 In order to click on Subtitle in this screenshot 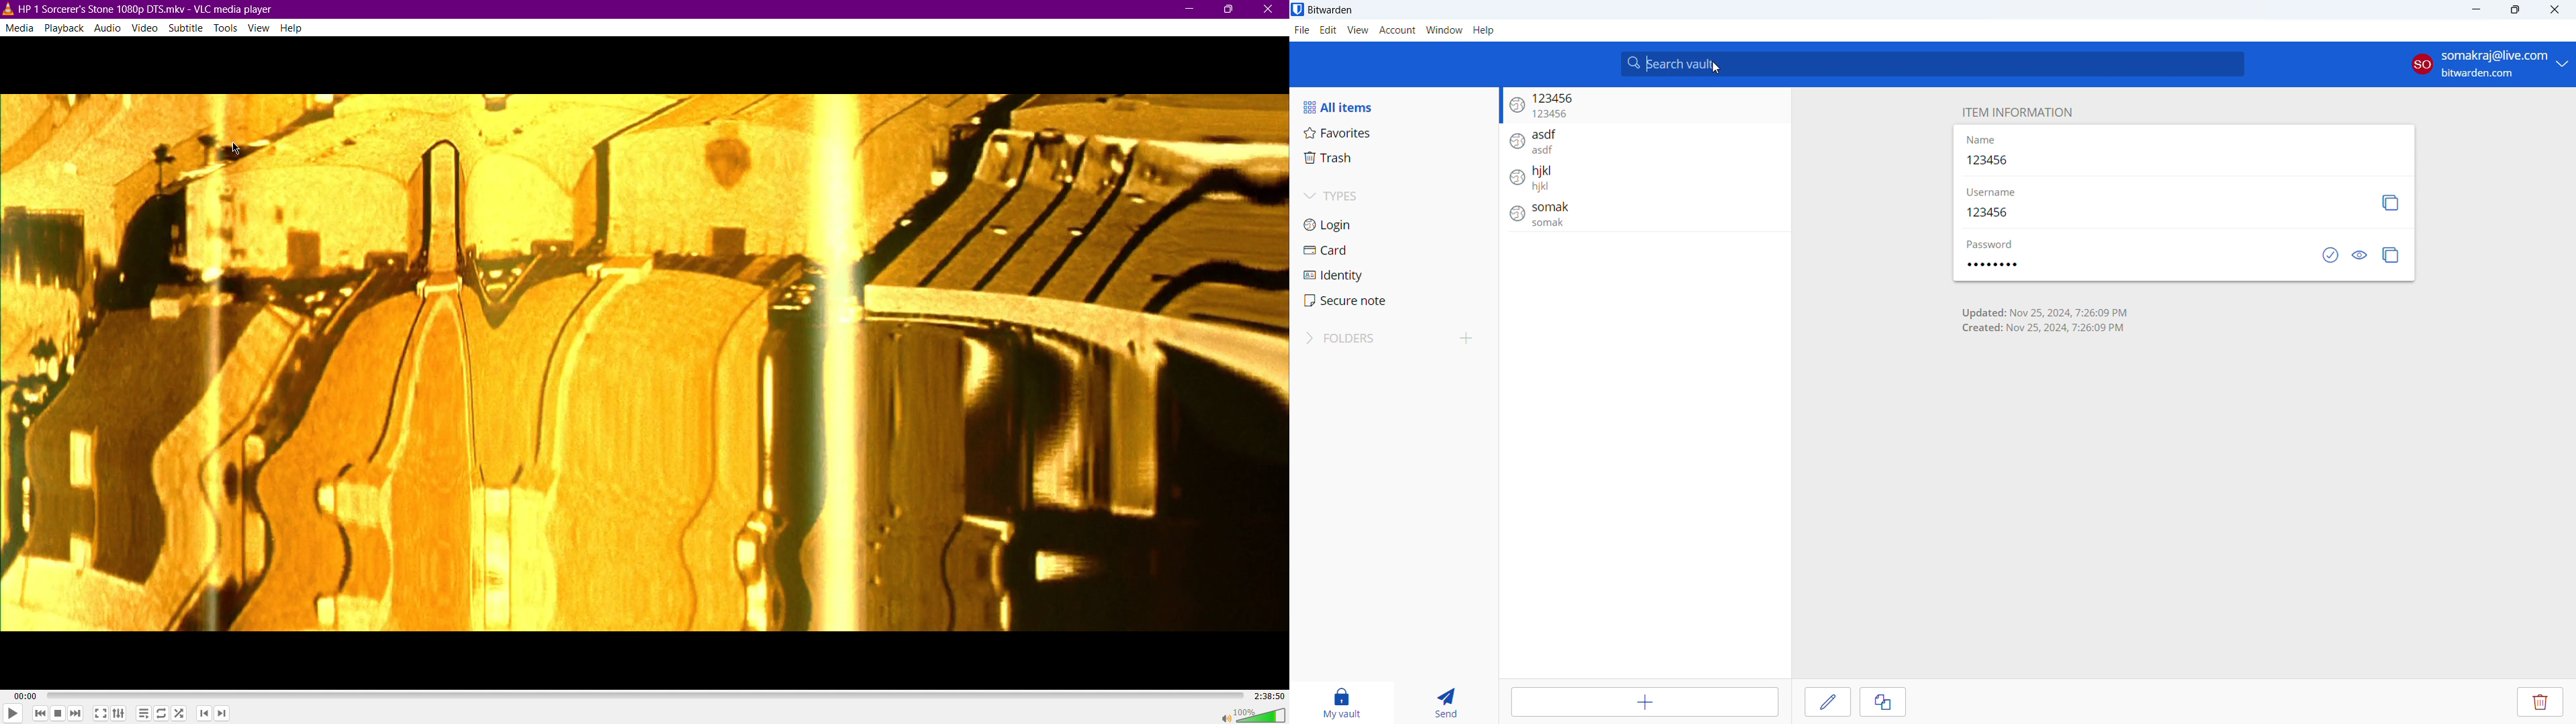, I will do `click(186, 27)`.